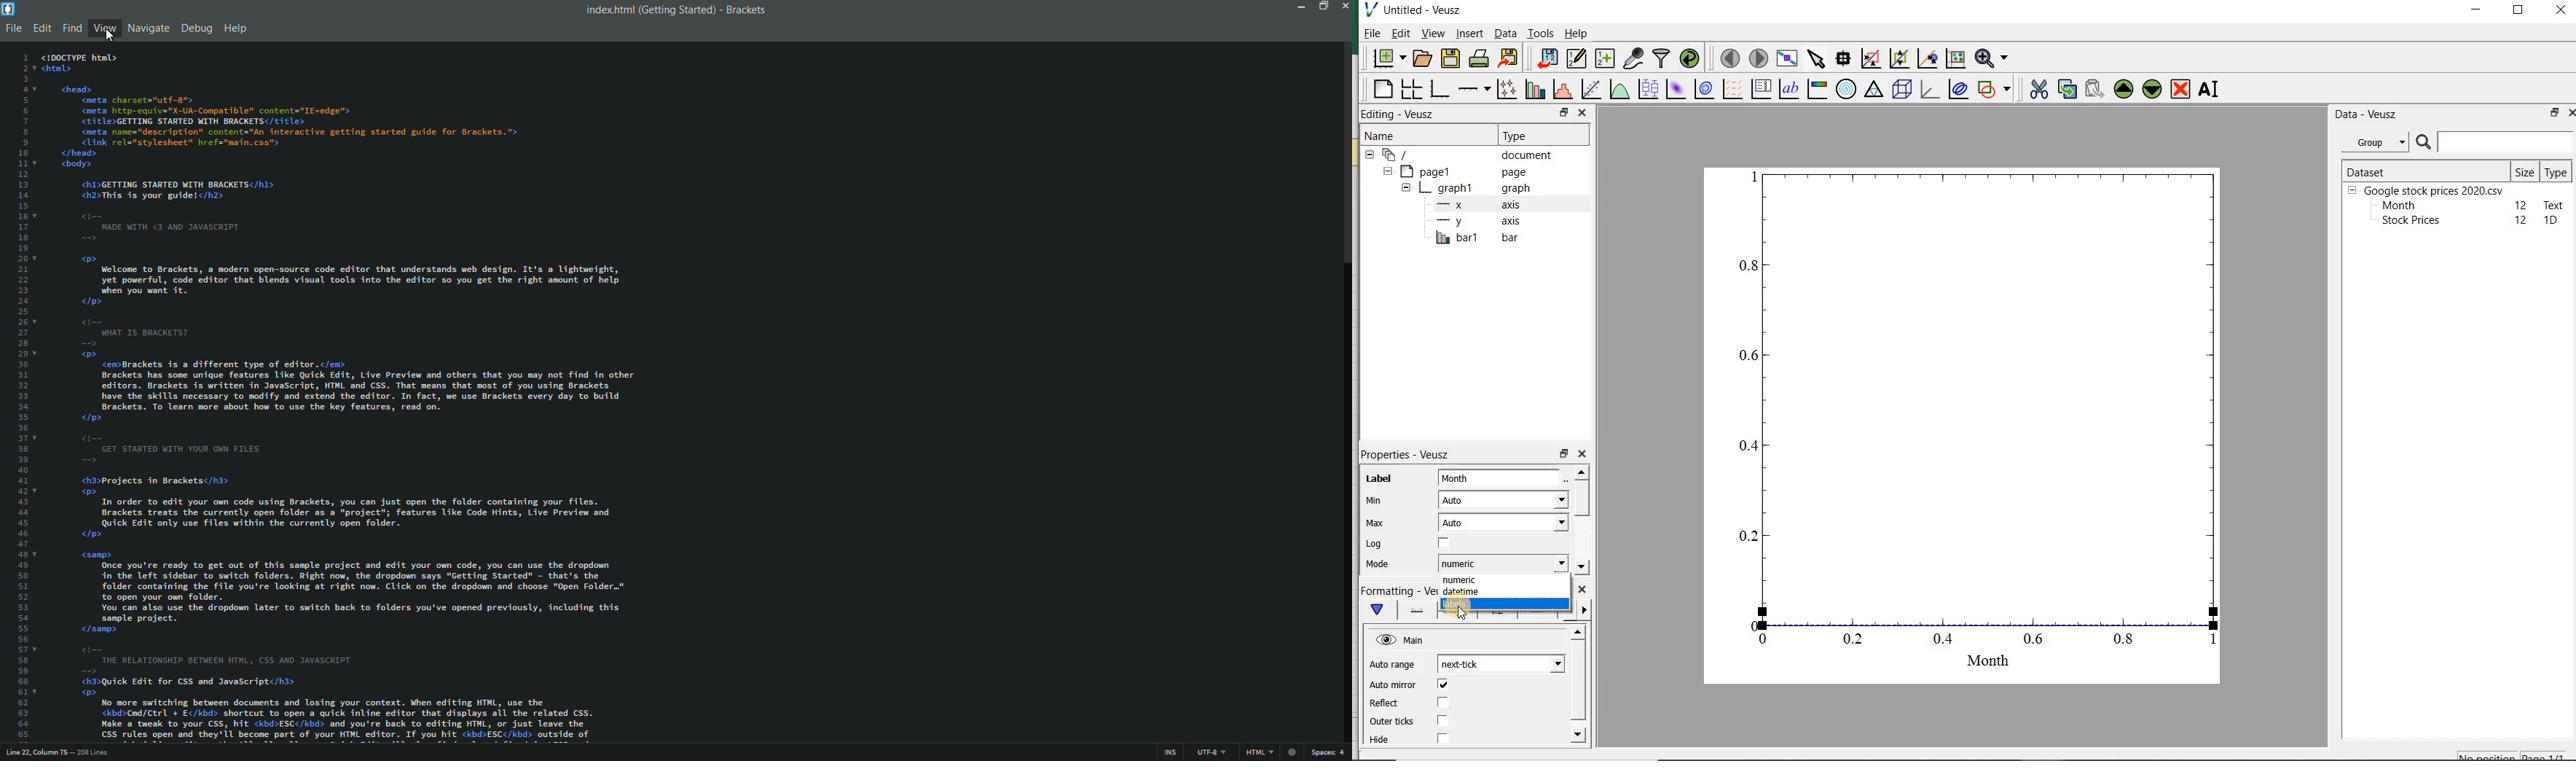 The width and height of the screenshot is (2576, 784). Describe the element at coordinates (1576, 687) in the screenshot. I see `scrollbar` at that location.